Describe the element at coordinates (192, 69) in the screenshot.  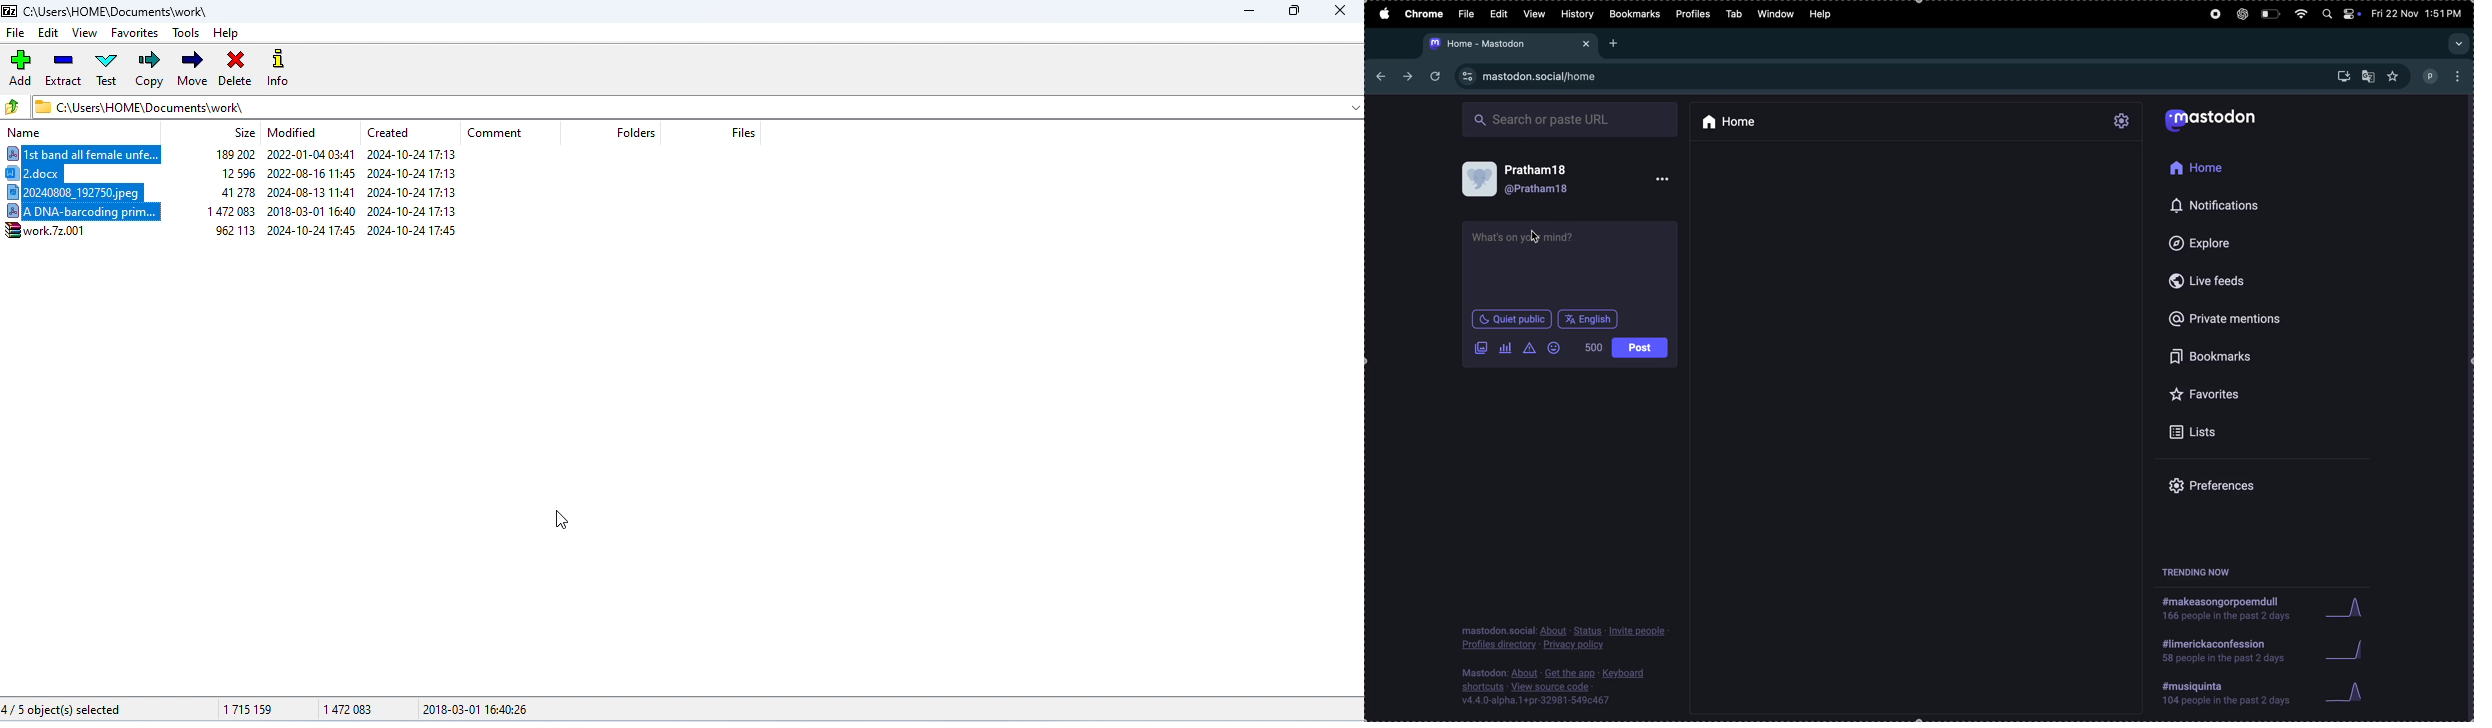
I see `move` at that location.